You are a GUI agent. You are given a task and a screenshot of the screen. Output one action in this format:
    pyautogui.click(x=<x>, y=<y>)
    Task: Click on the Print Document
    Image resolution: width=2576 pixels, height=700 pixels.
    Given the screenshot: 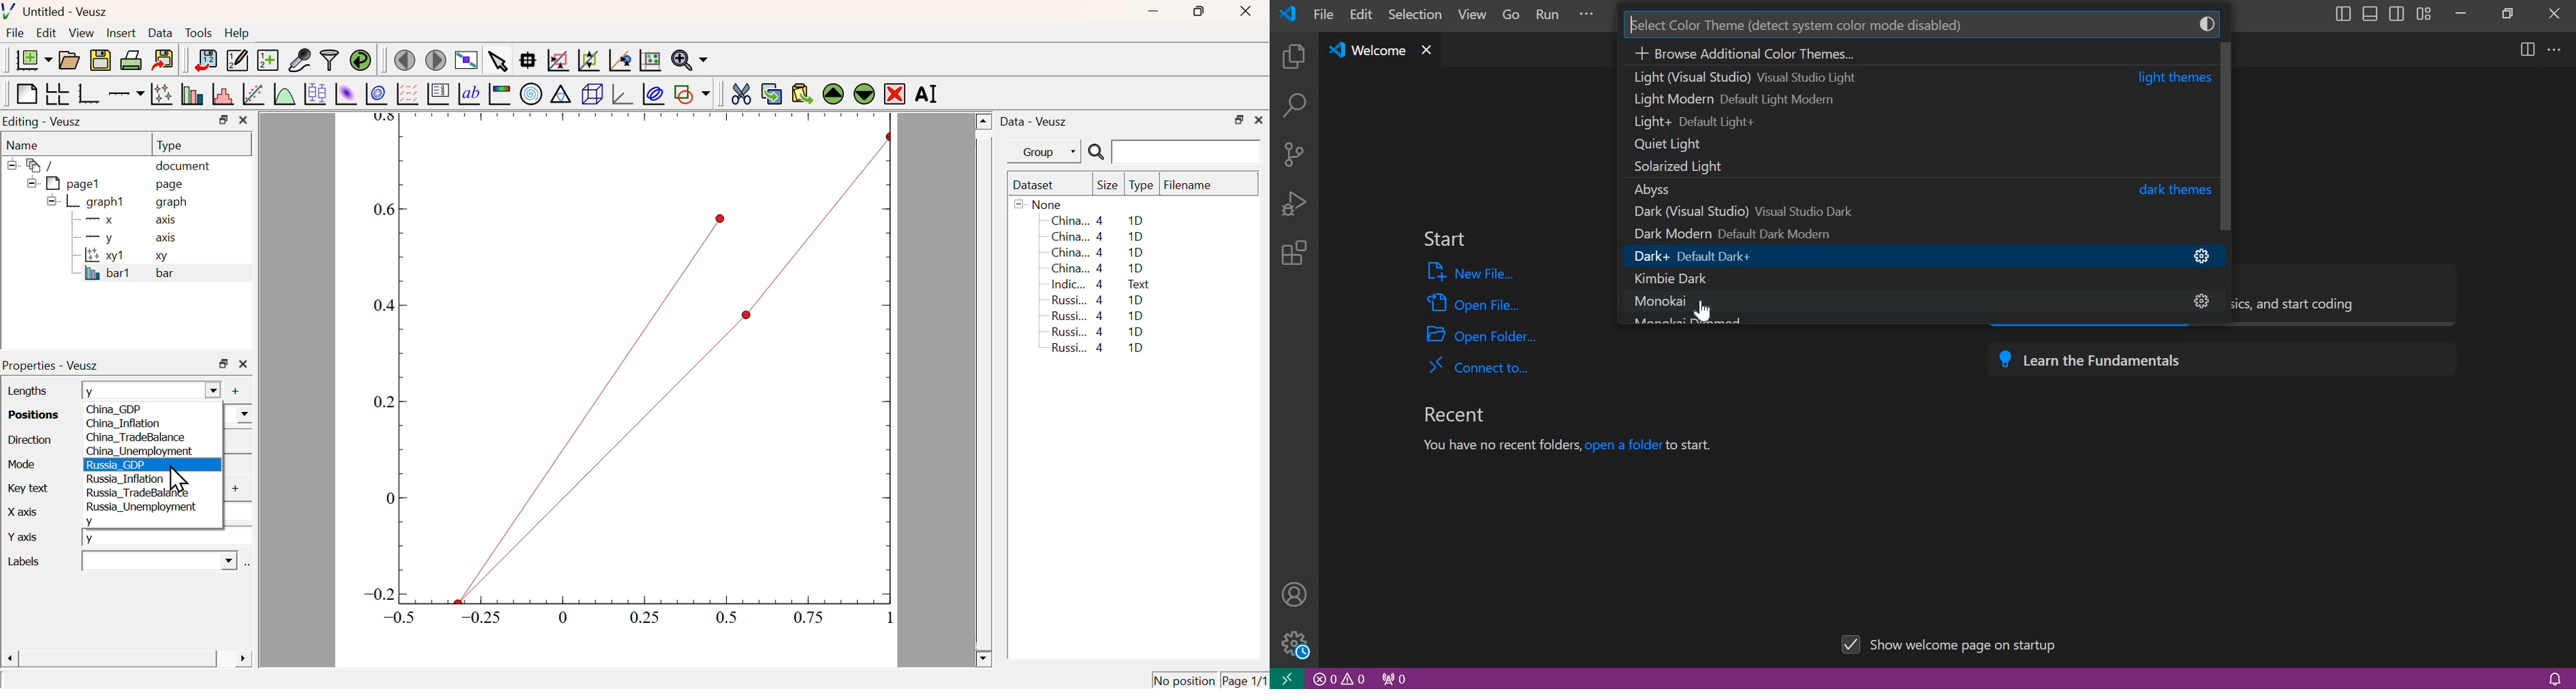 What is the action you would take?
    pyautogui.click(x=130, y=60)
    